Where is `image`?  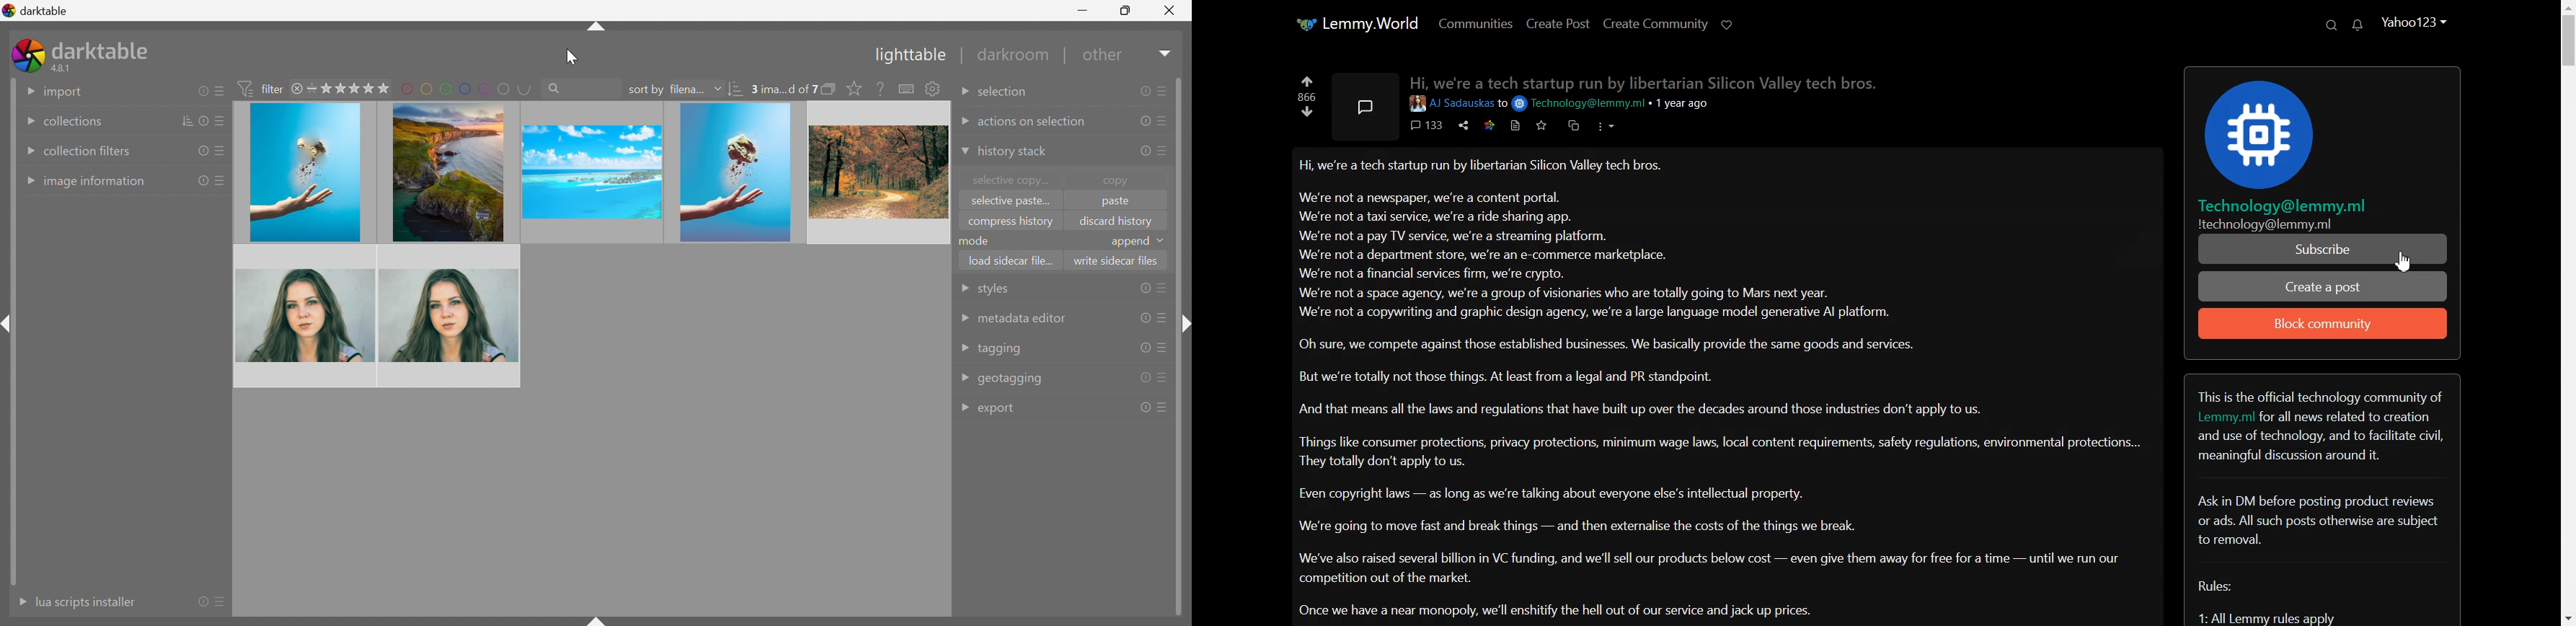 image is located at coordinates (877, 172).